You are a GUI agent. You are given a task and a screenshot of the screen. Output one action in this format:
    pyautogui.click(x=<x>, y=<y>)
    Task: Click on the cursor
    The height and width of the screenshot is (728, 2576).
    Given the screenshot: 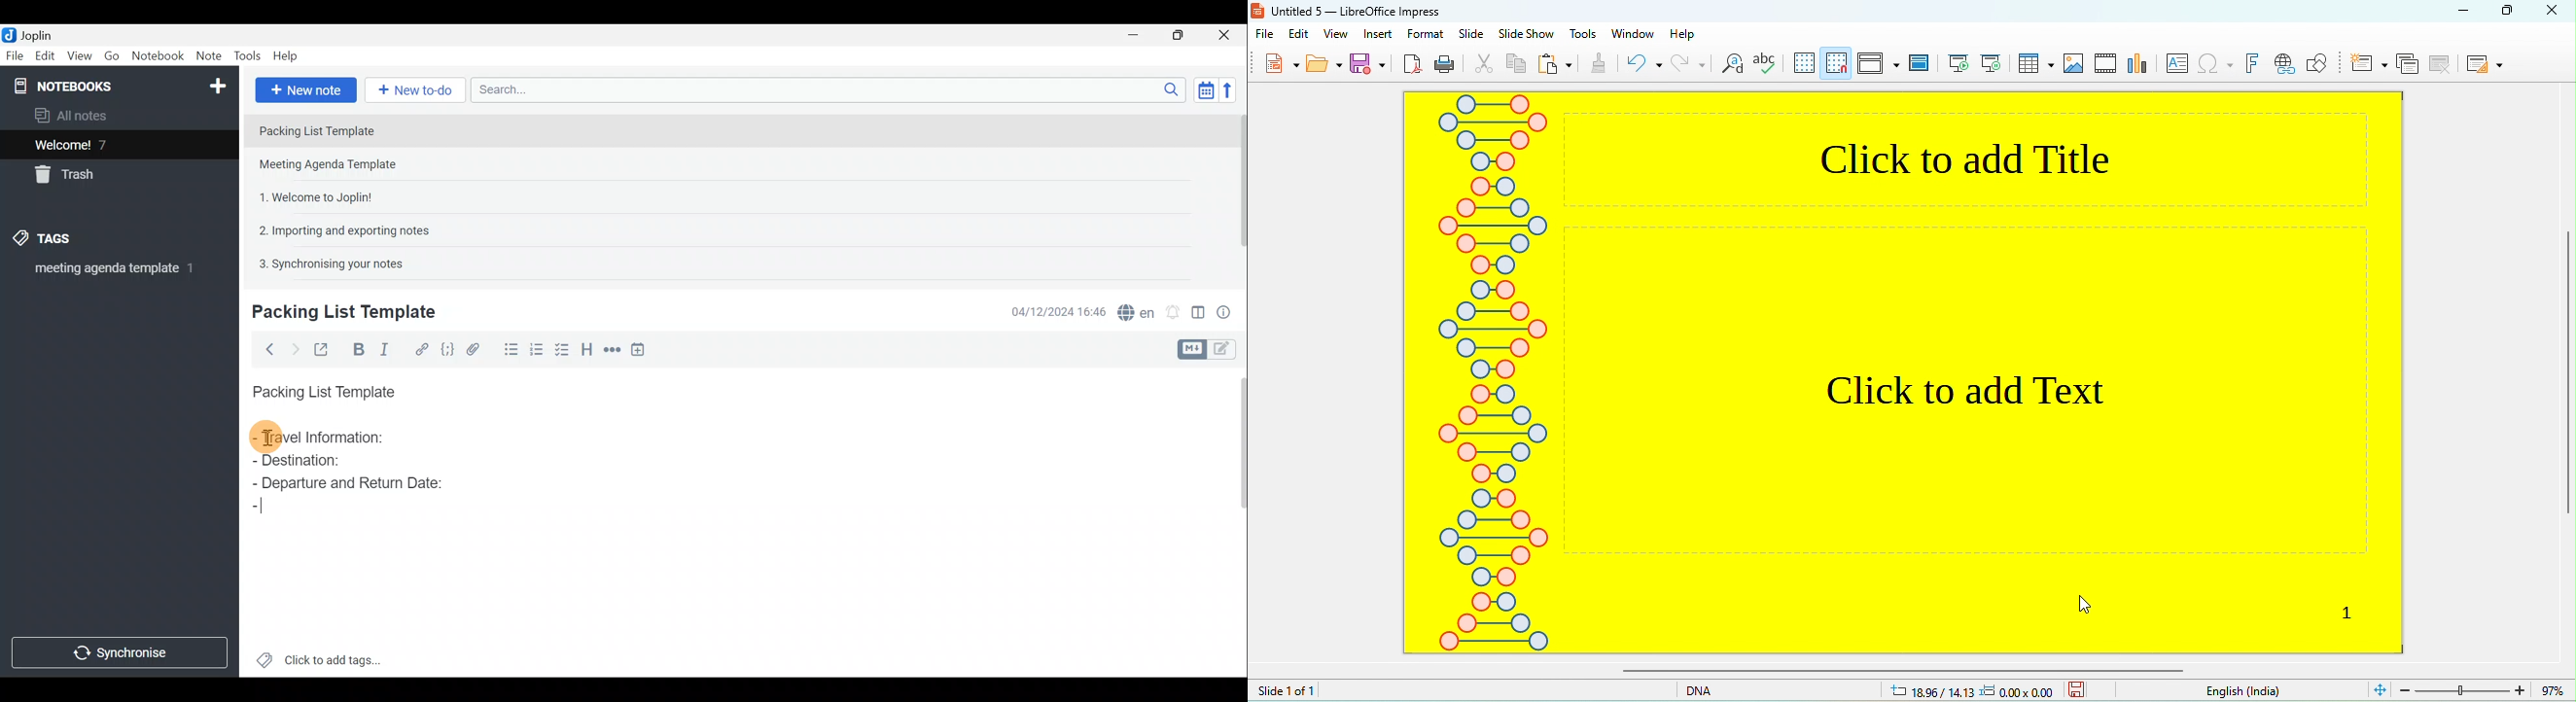 What is the action you would take?
    pyautogui.click(x=268, y=440)
    